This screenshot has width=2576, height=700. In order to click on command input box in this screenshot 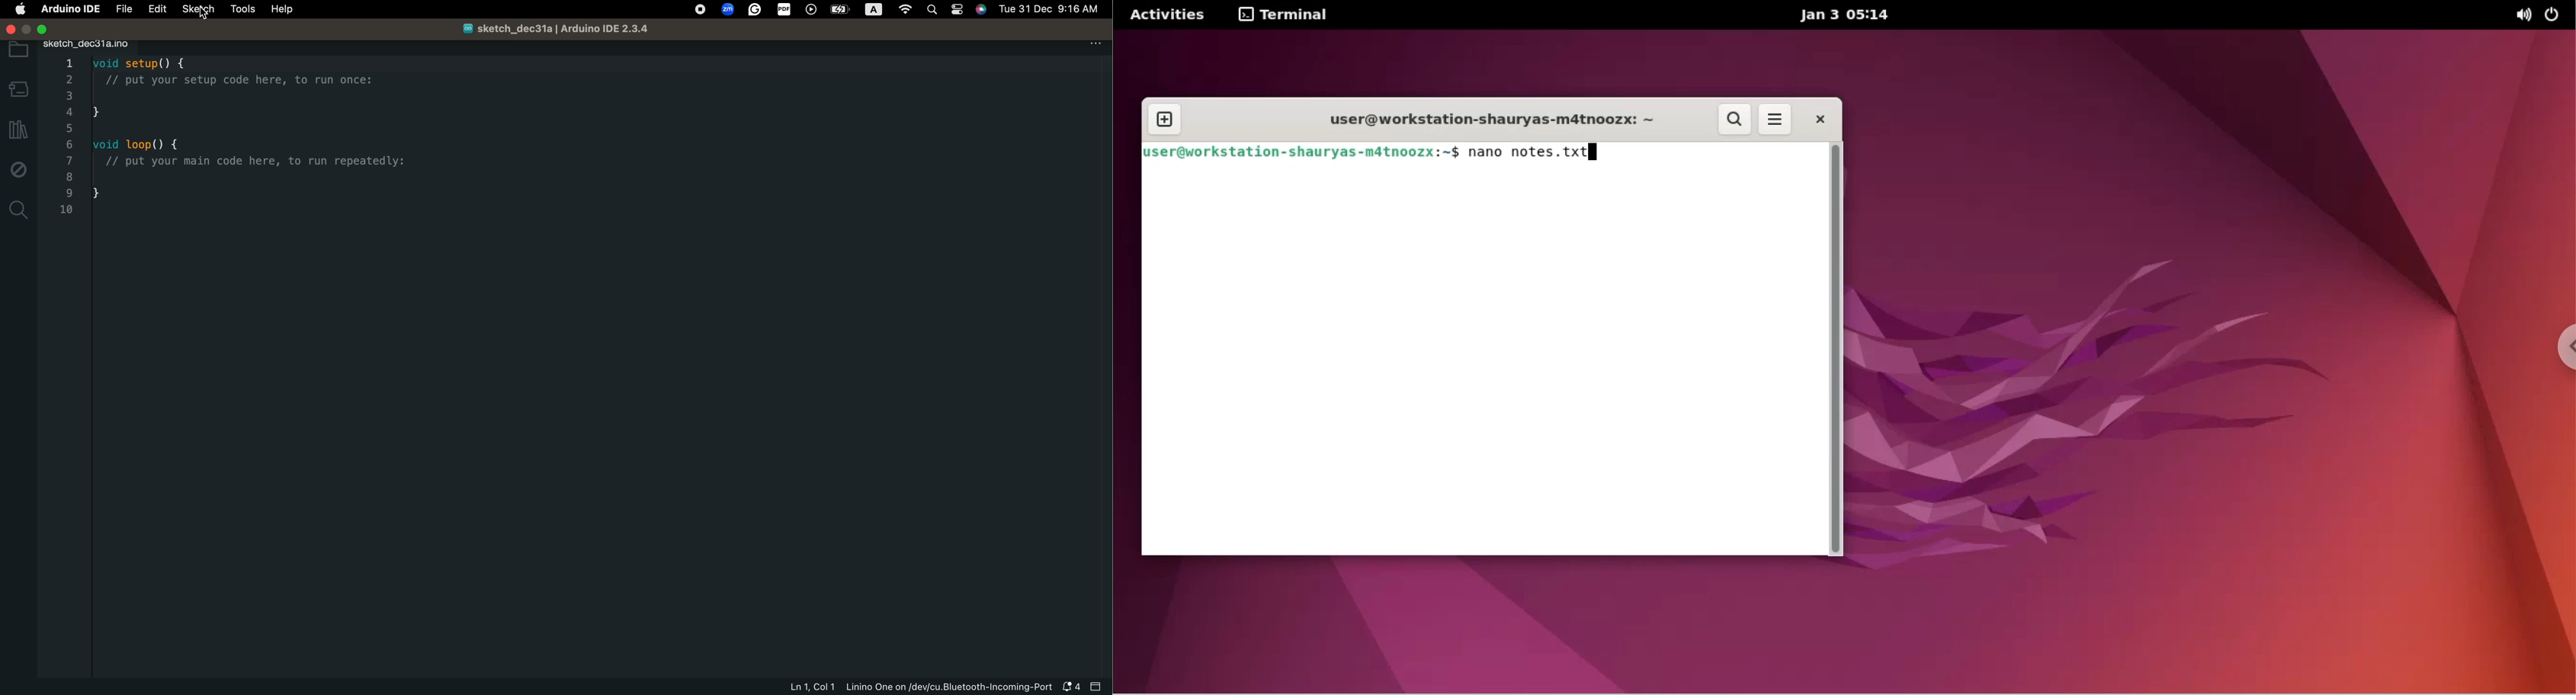, I will do `click(1482, 364)`.